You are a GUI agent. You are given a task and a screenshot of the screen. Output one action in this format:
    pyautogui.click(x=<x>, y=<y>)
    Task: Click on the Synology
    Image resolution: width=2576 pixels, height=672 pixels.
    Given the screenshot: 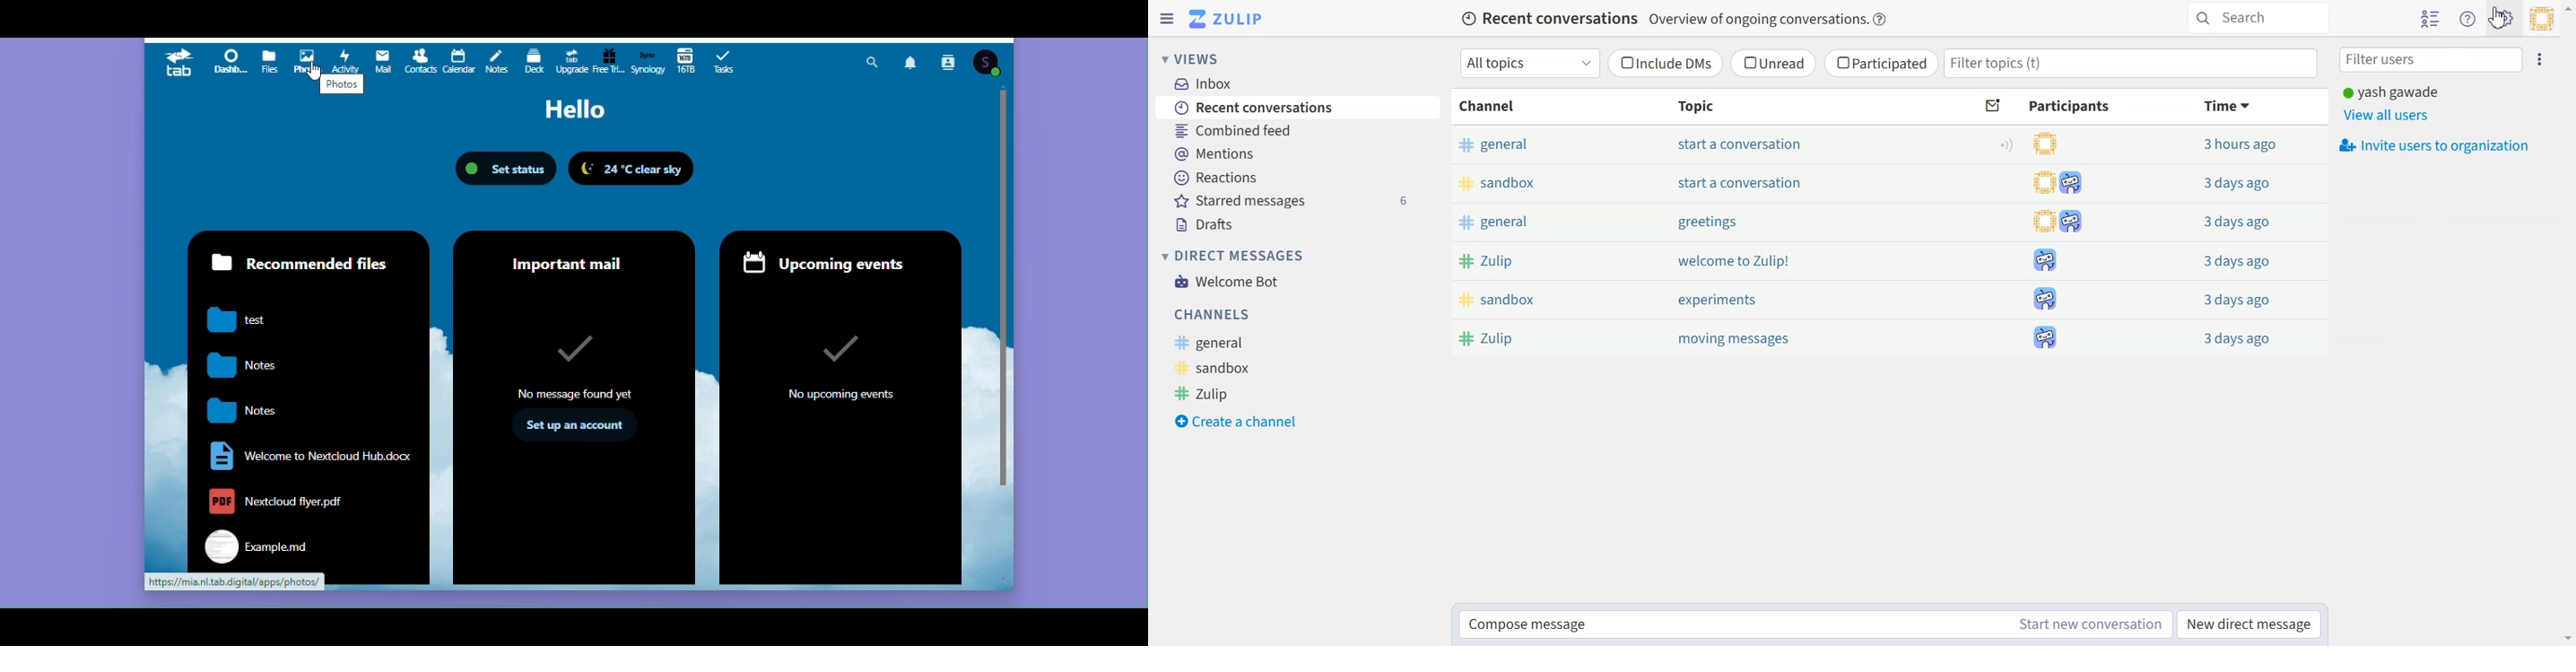 What is the action you would take?
    pyautogui.click(x=645, y=60)
    